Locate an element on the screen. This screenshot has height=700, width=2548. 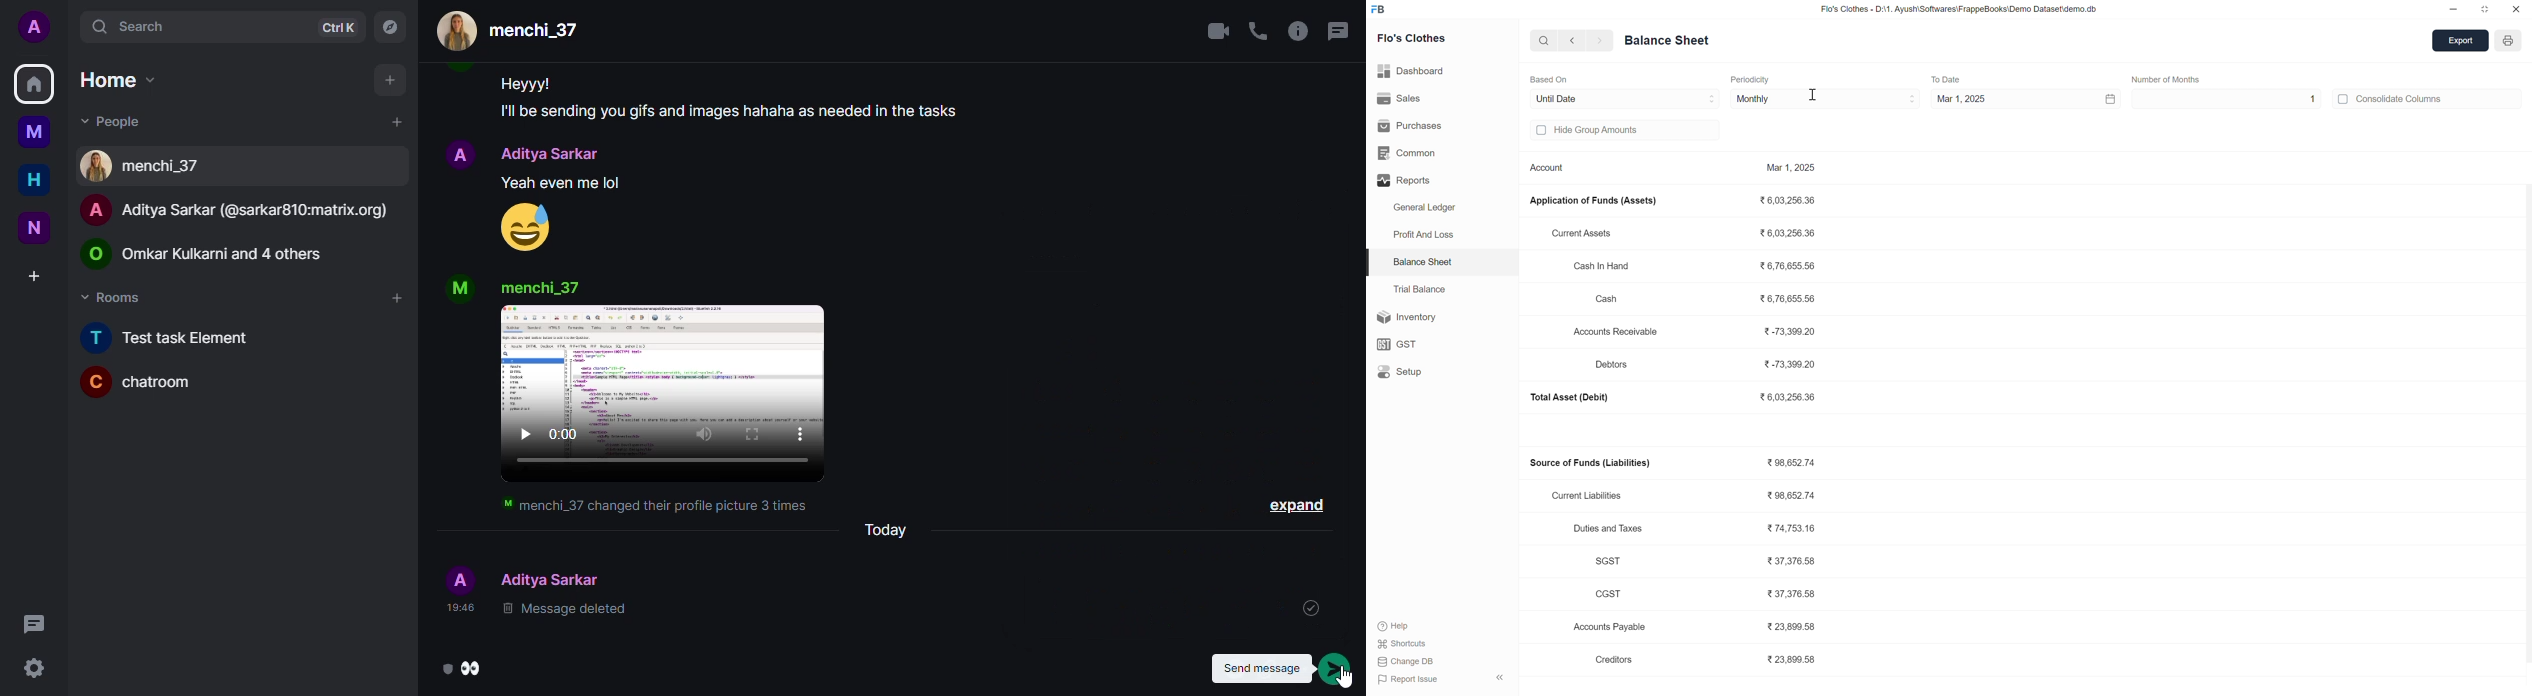
minimize is located at coordinates (2451, 10).